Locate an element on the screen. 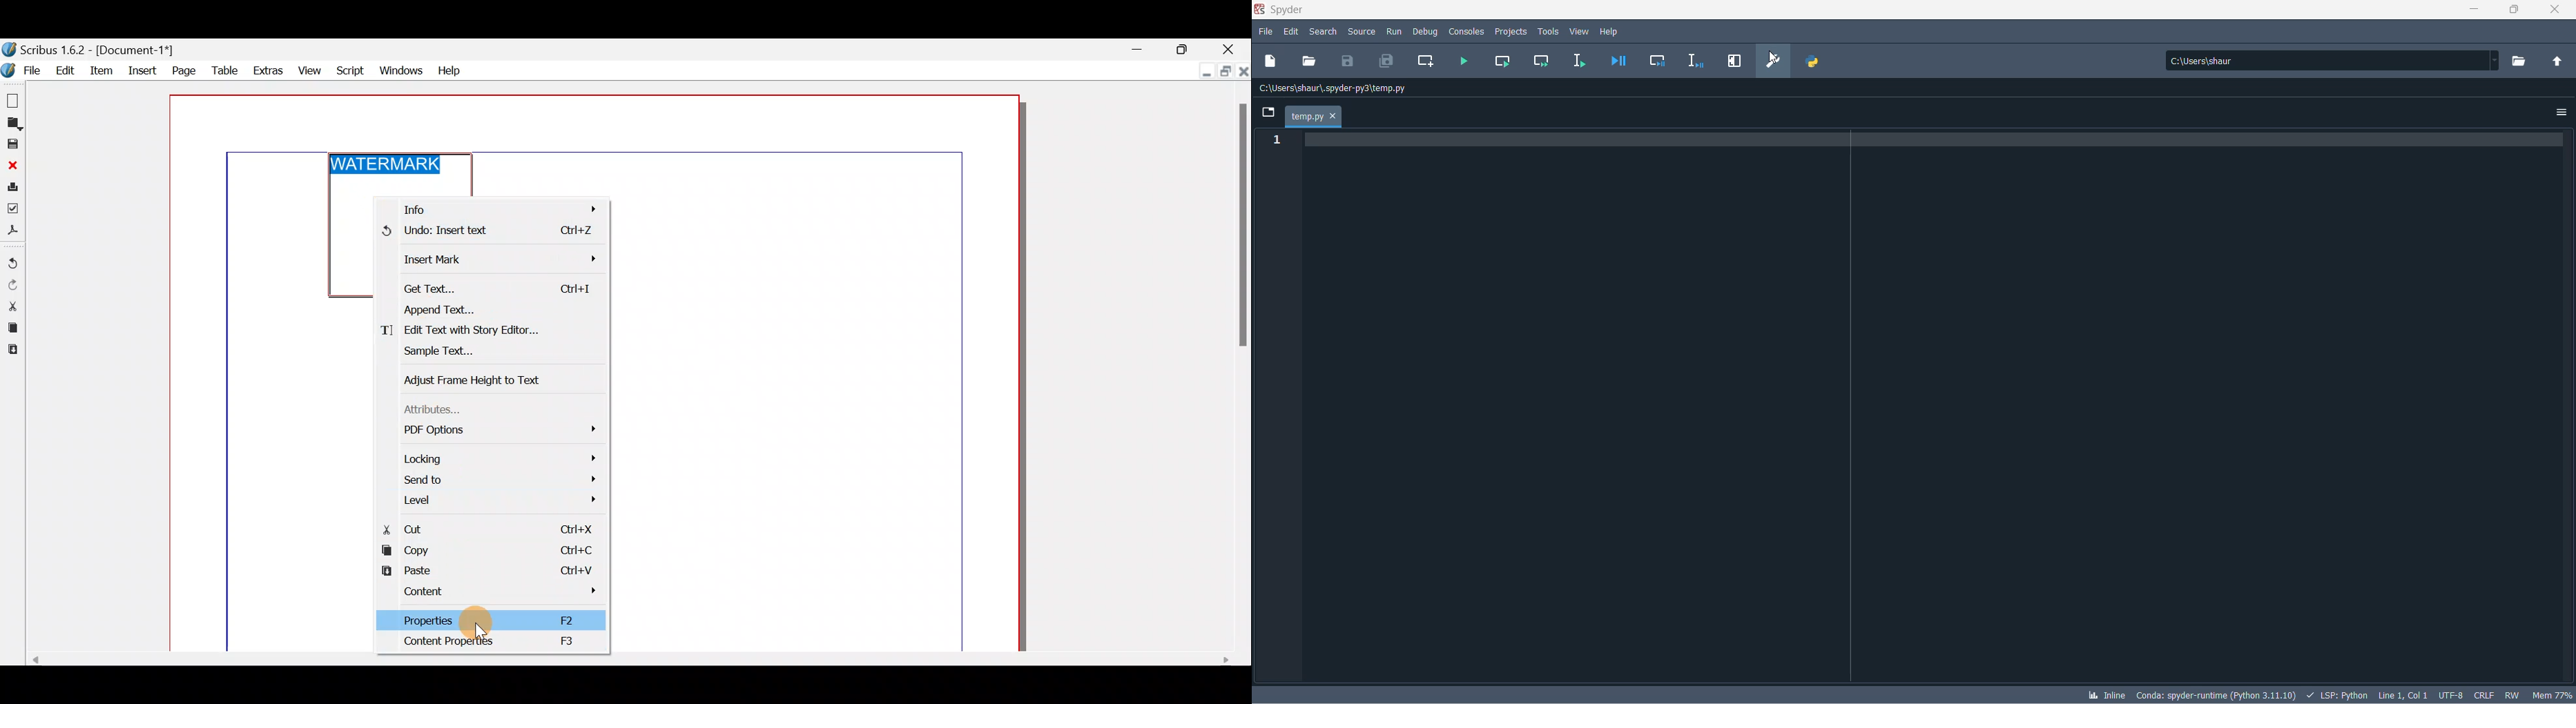 This screenshot has height=728, width=2576. Save as PDF is located at coordinates (12, 232).